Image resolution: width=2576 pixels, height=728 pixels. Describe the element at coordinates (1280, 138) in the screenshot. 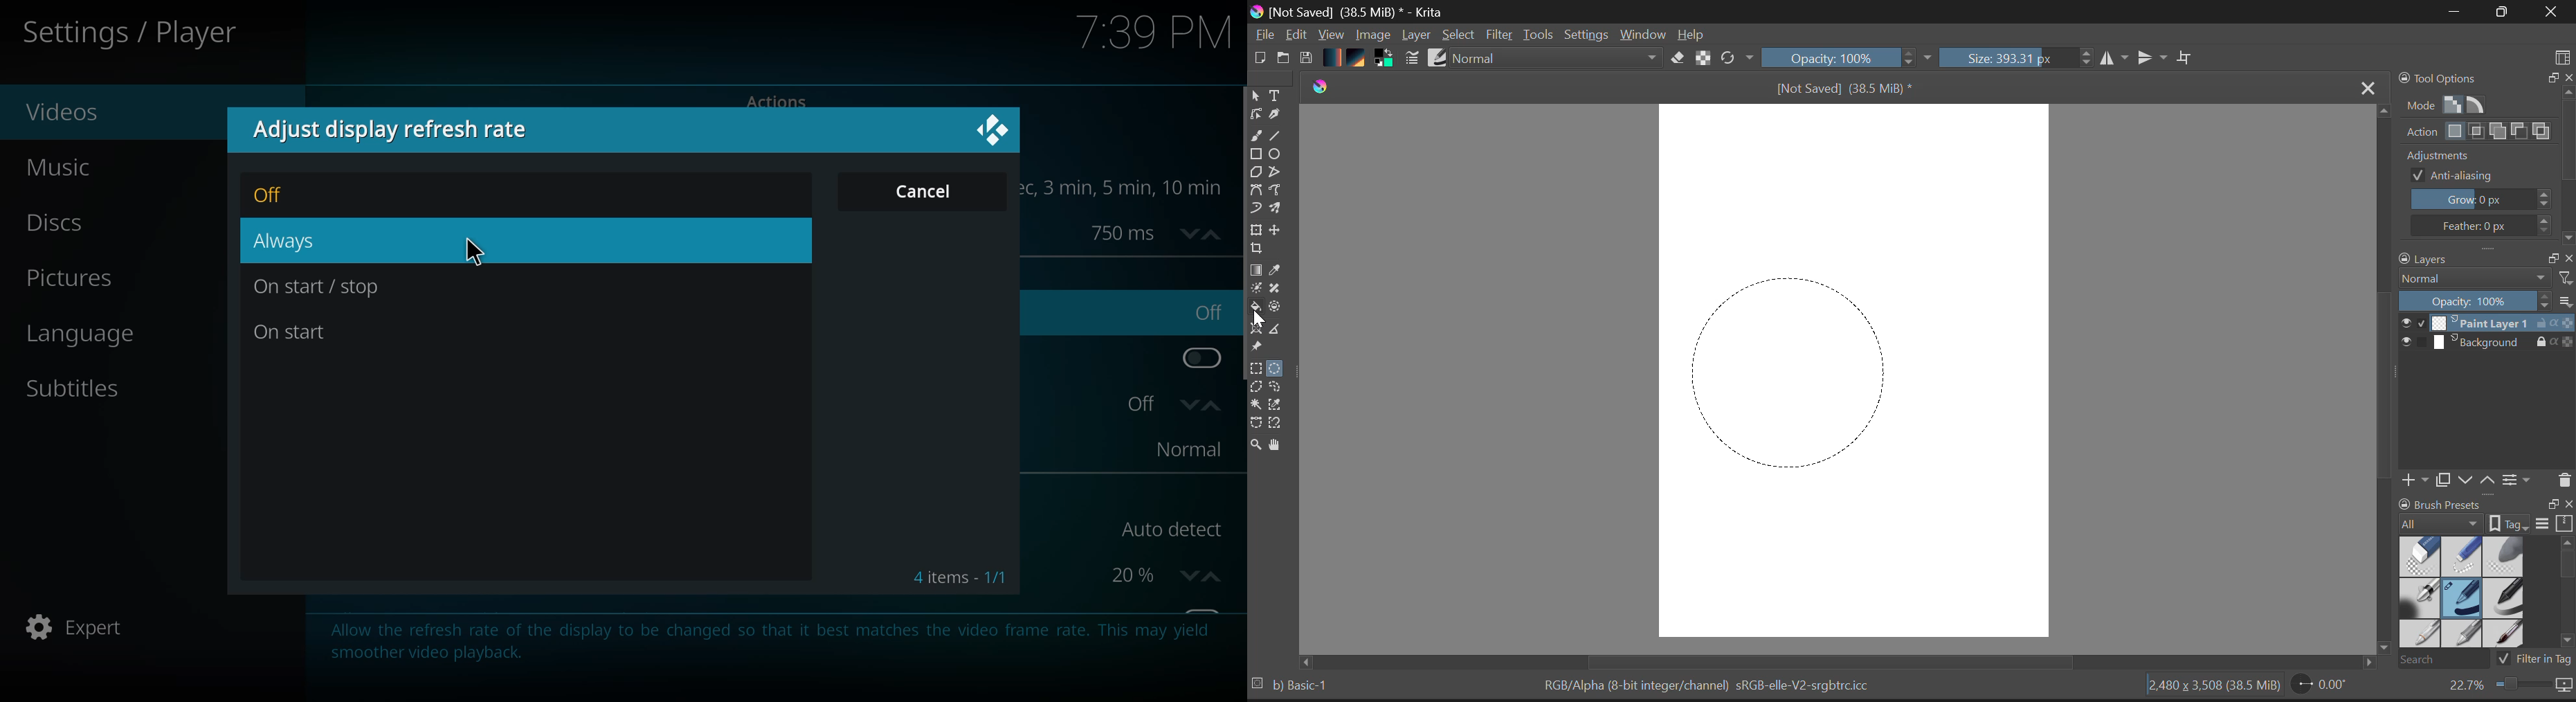

I see `Line` at that location.